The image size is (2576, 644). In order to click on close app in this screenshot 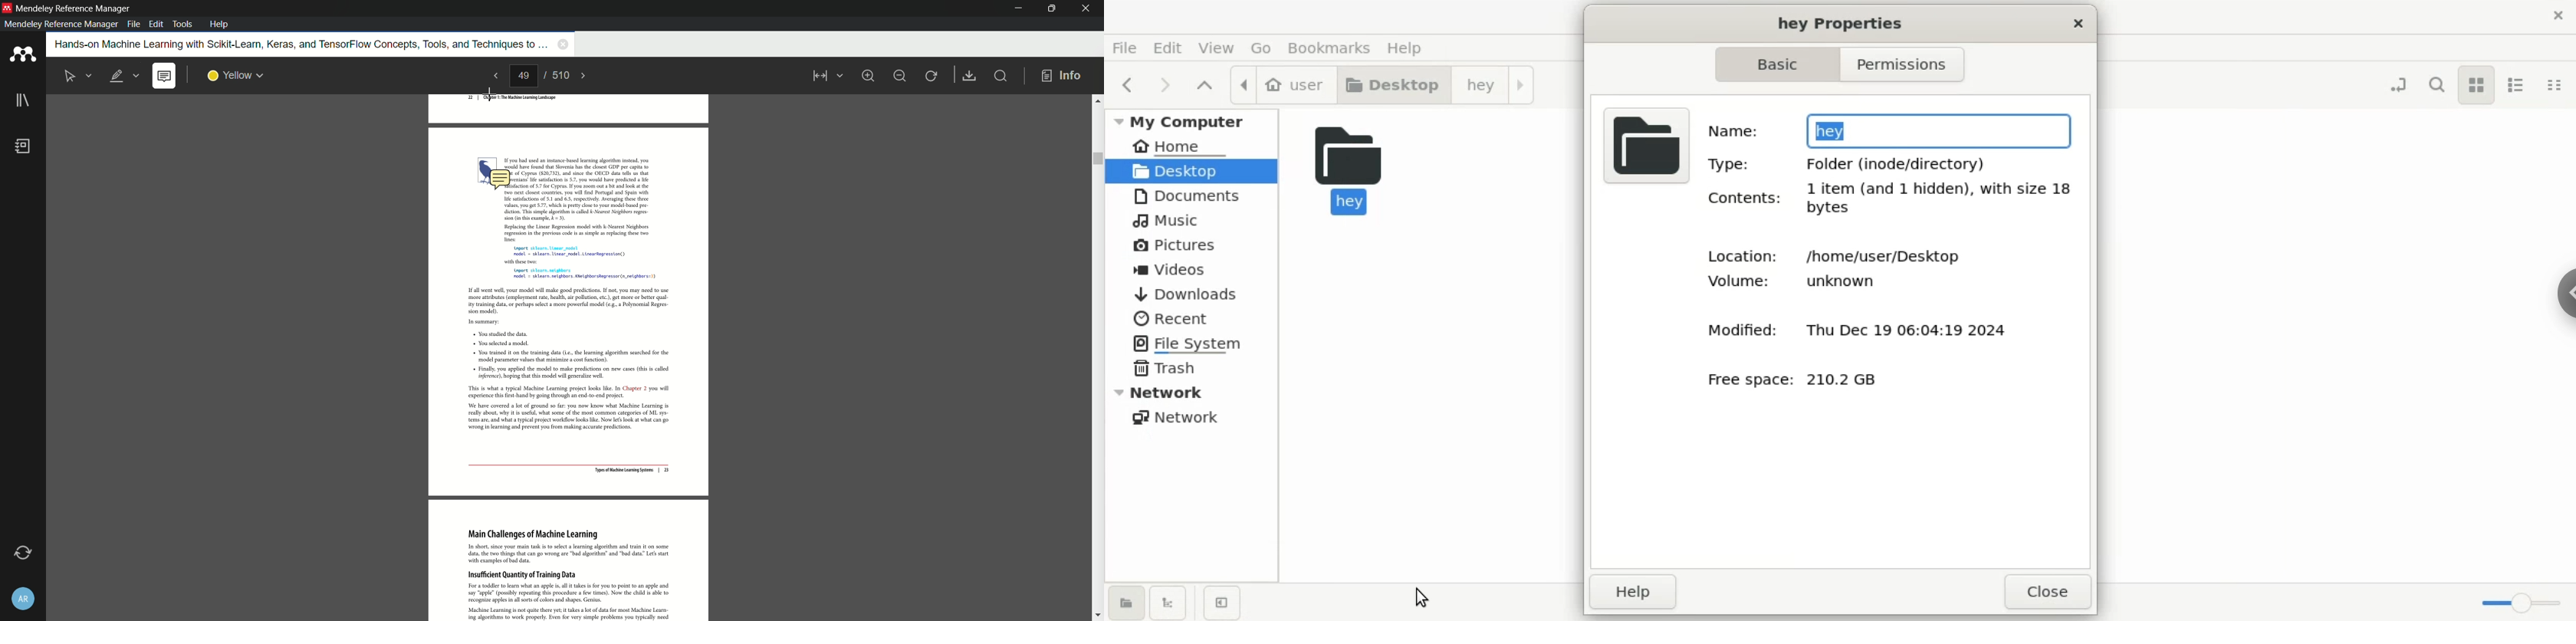, I will do `click(1086, 9)`.